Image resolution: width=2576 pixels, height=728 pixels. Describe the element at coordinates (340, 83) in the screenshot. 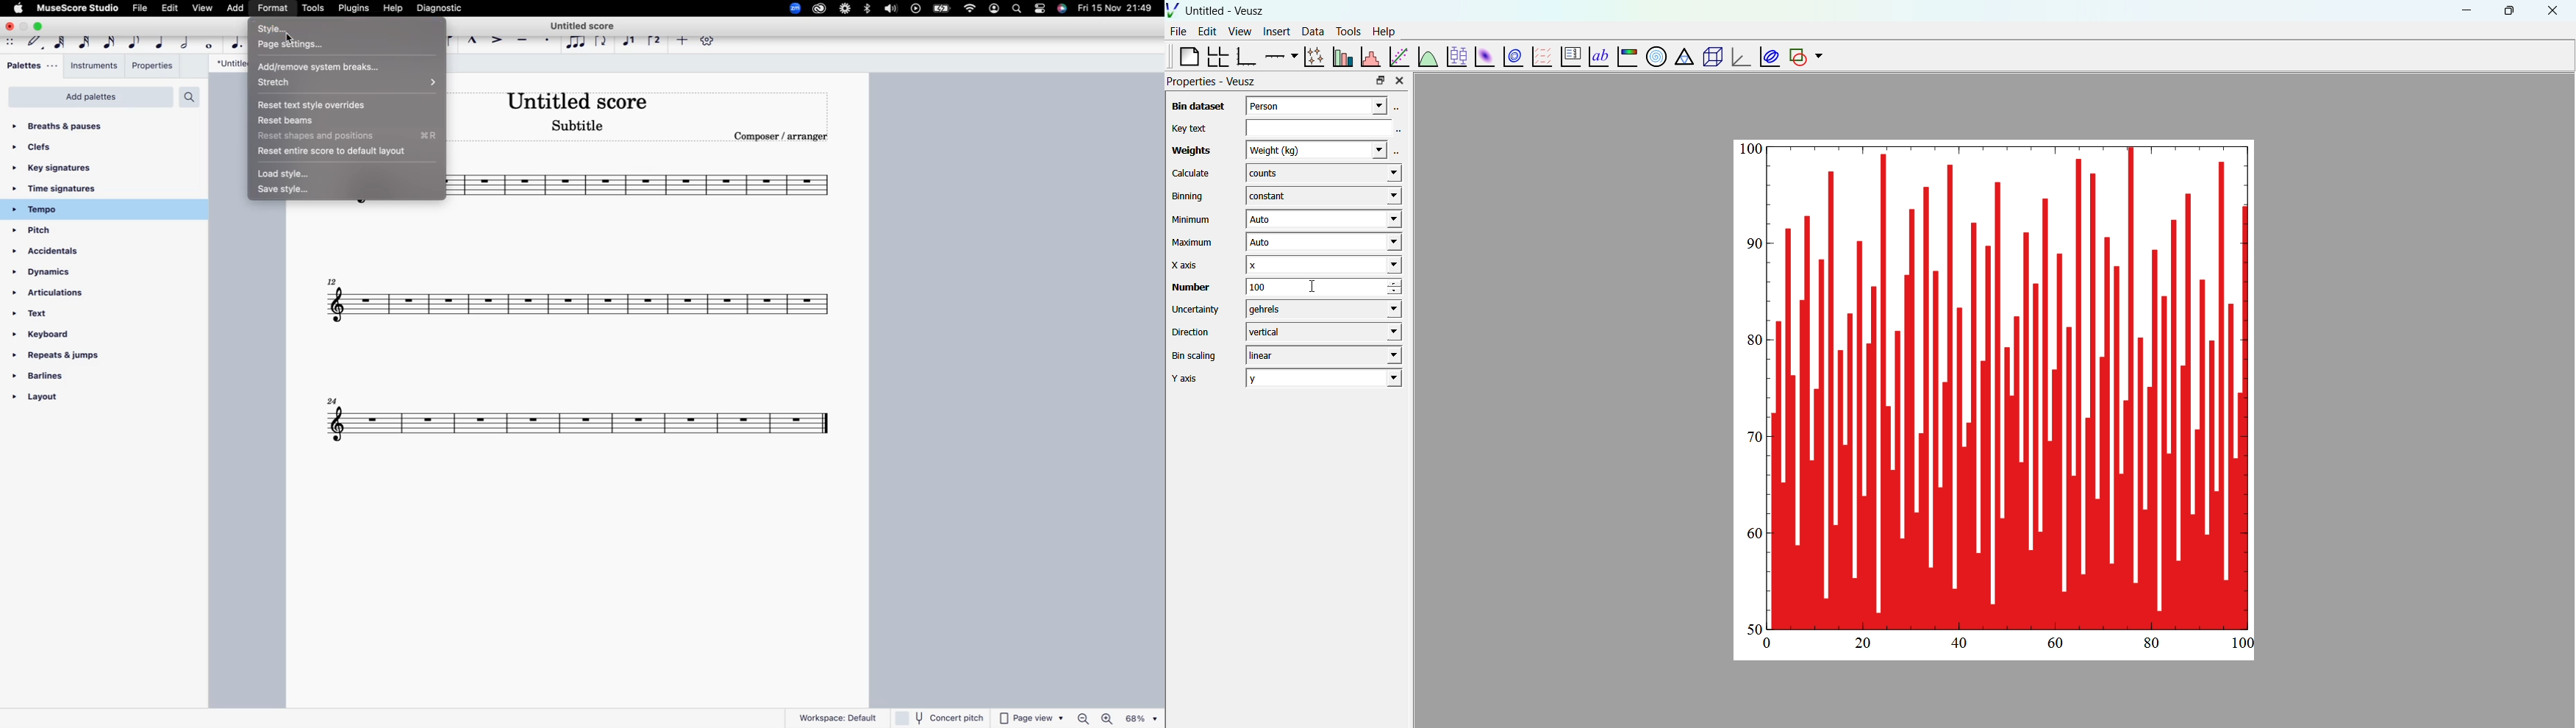

I see `stretch` at that location.